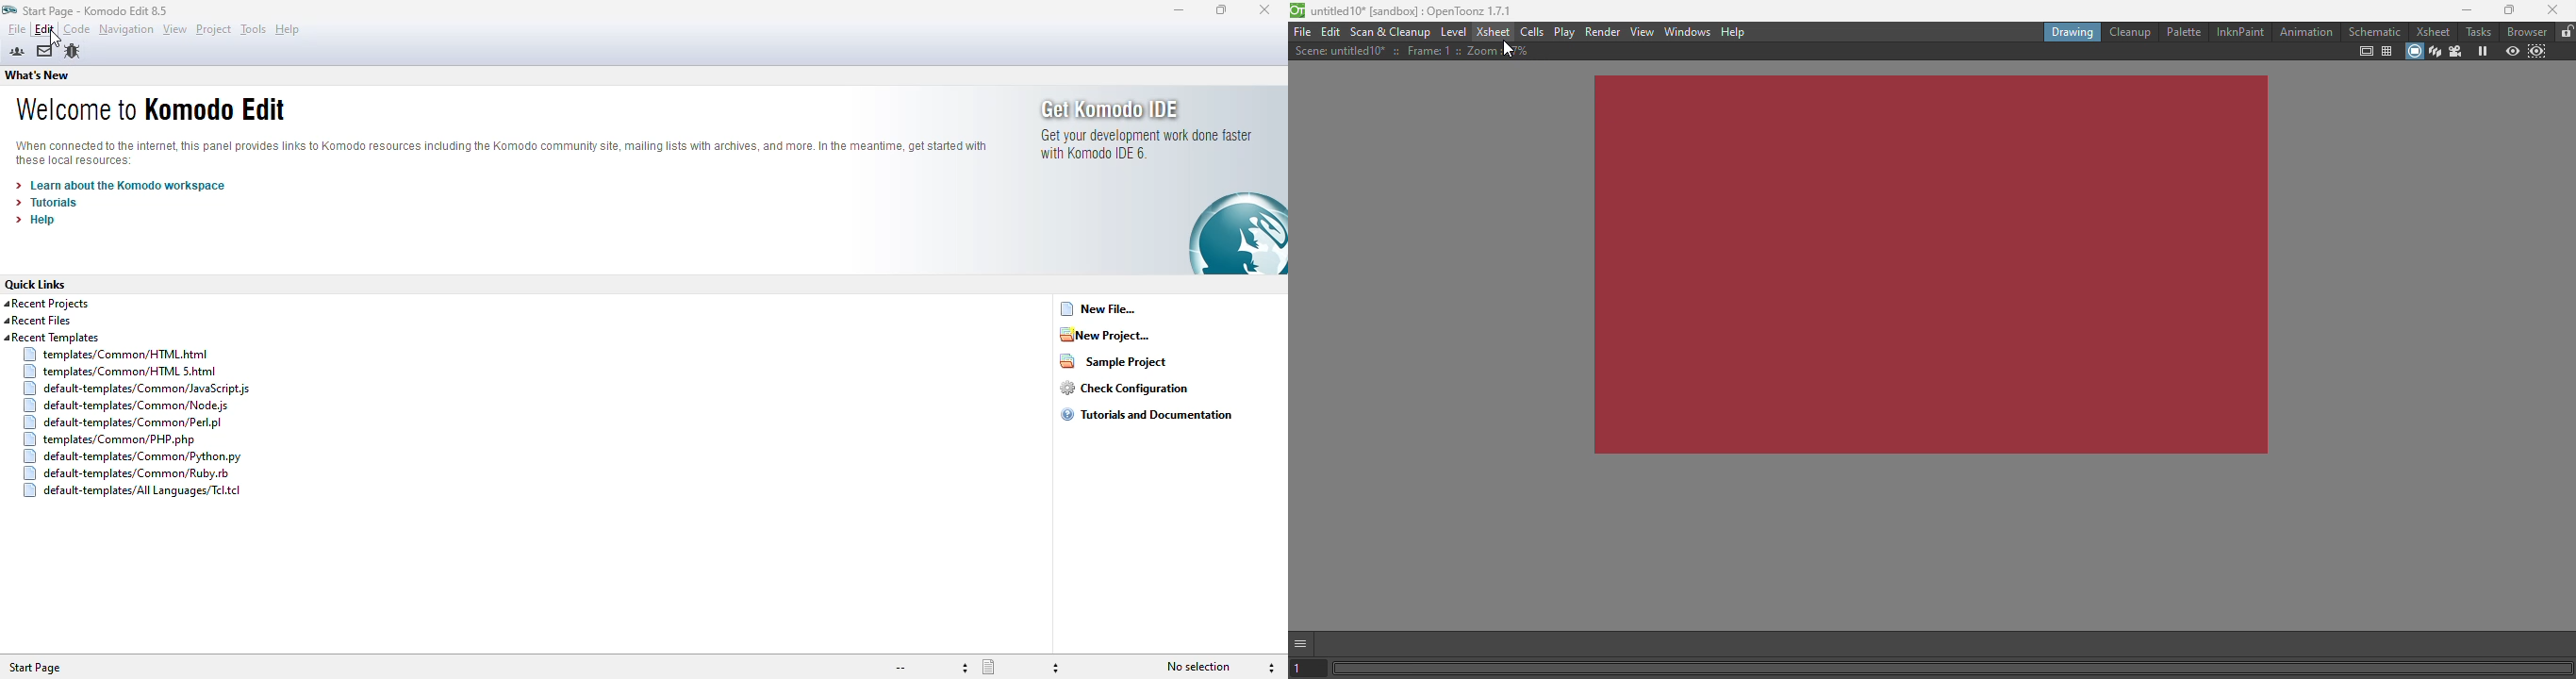  I want to click on Minimize, so click(2464, 10).